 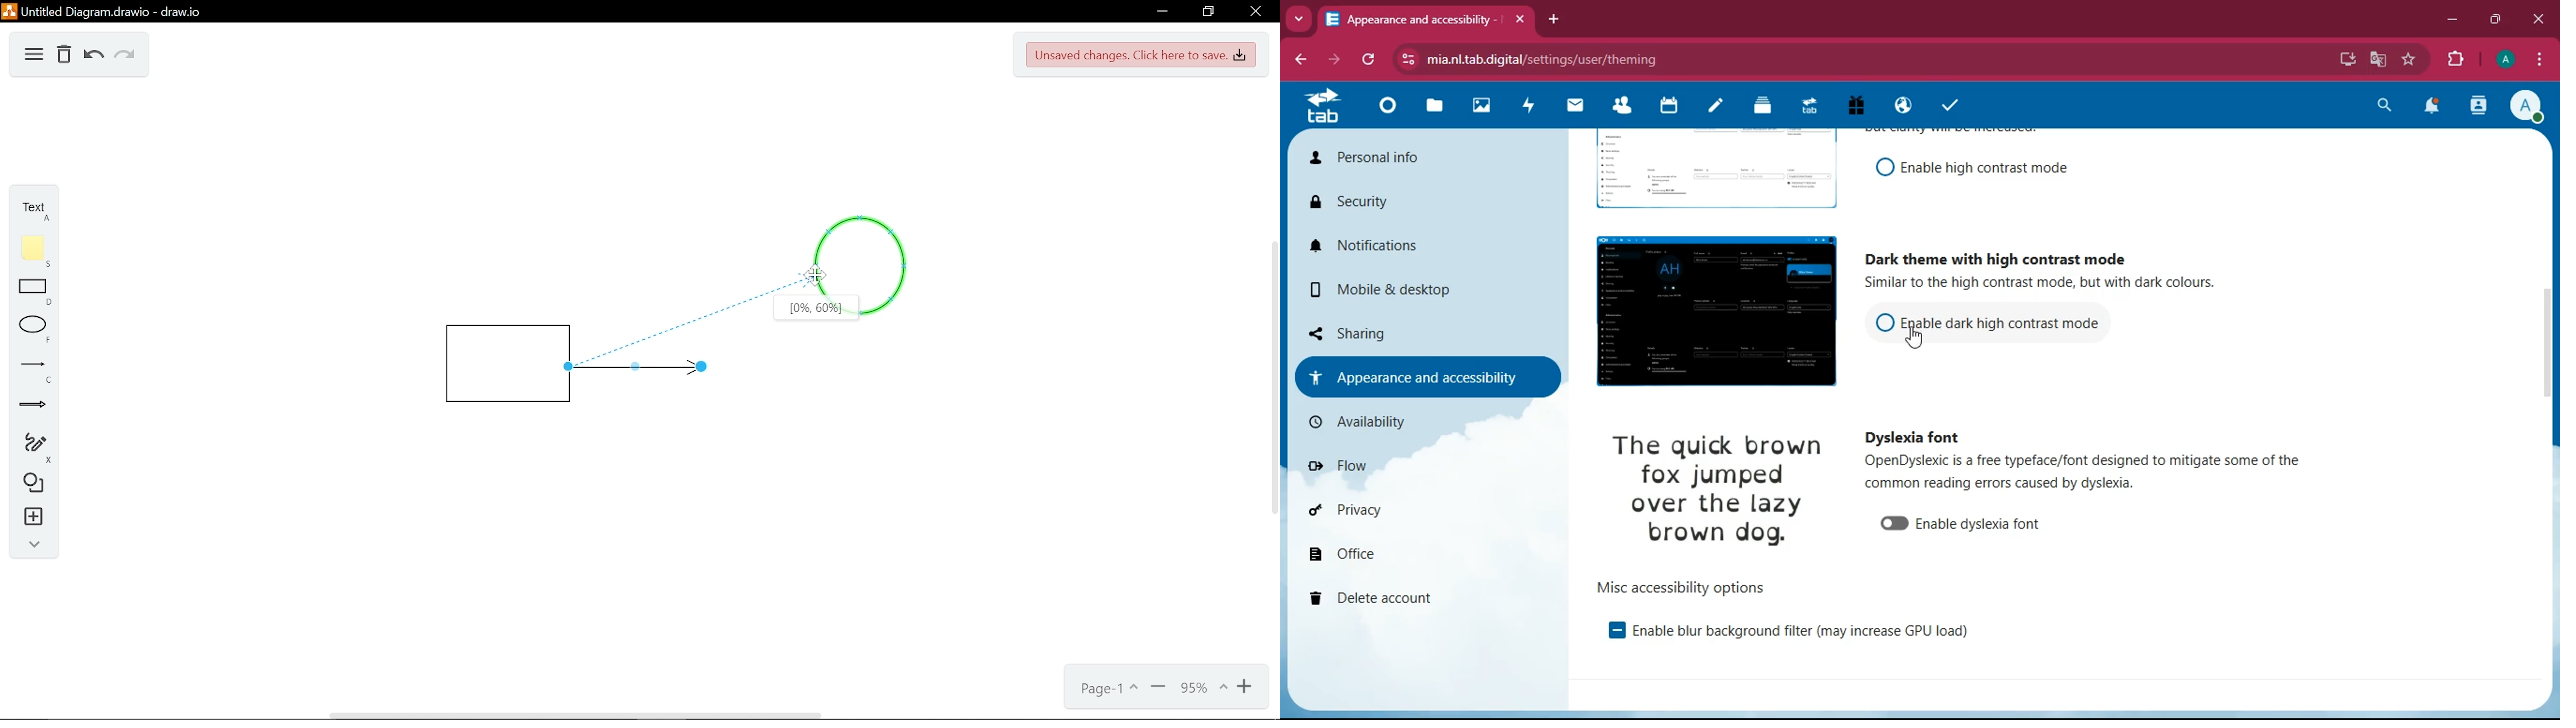 I want to click on image, so click(x=1709, y=312).